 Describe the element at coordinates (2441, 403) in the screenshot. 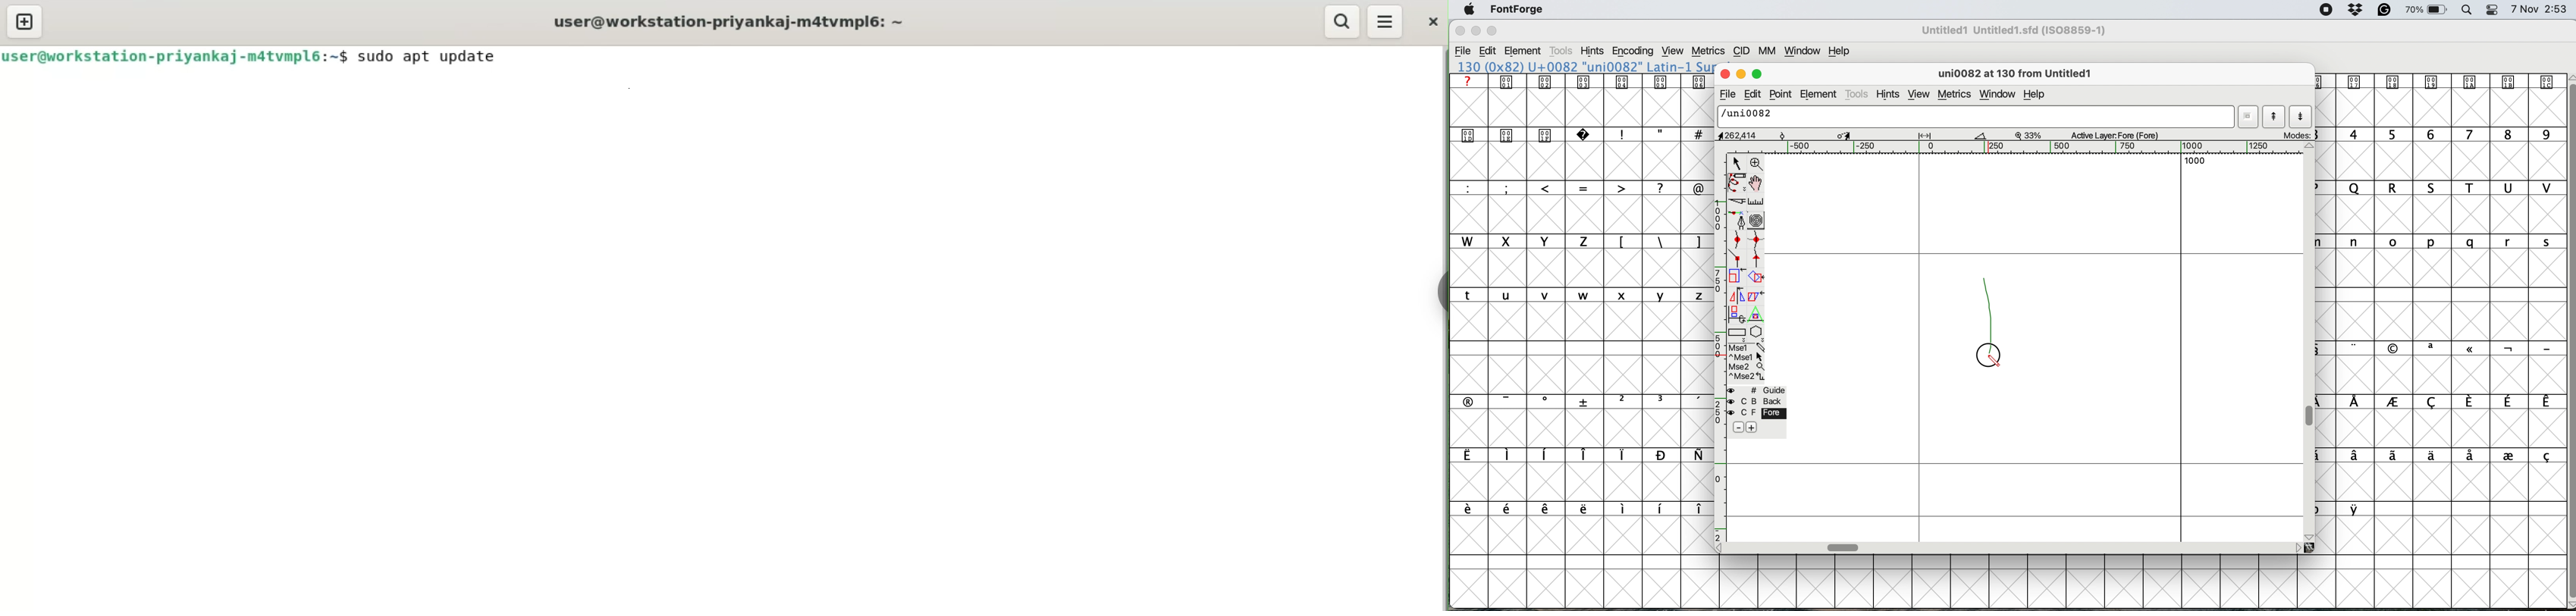

I see `special characters` at that location.